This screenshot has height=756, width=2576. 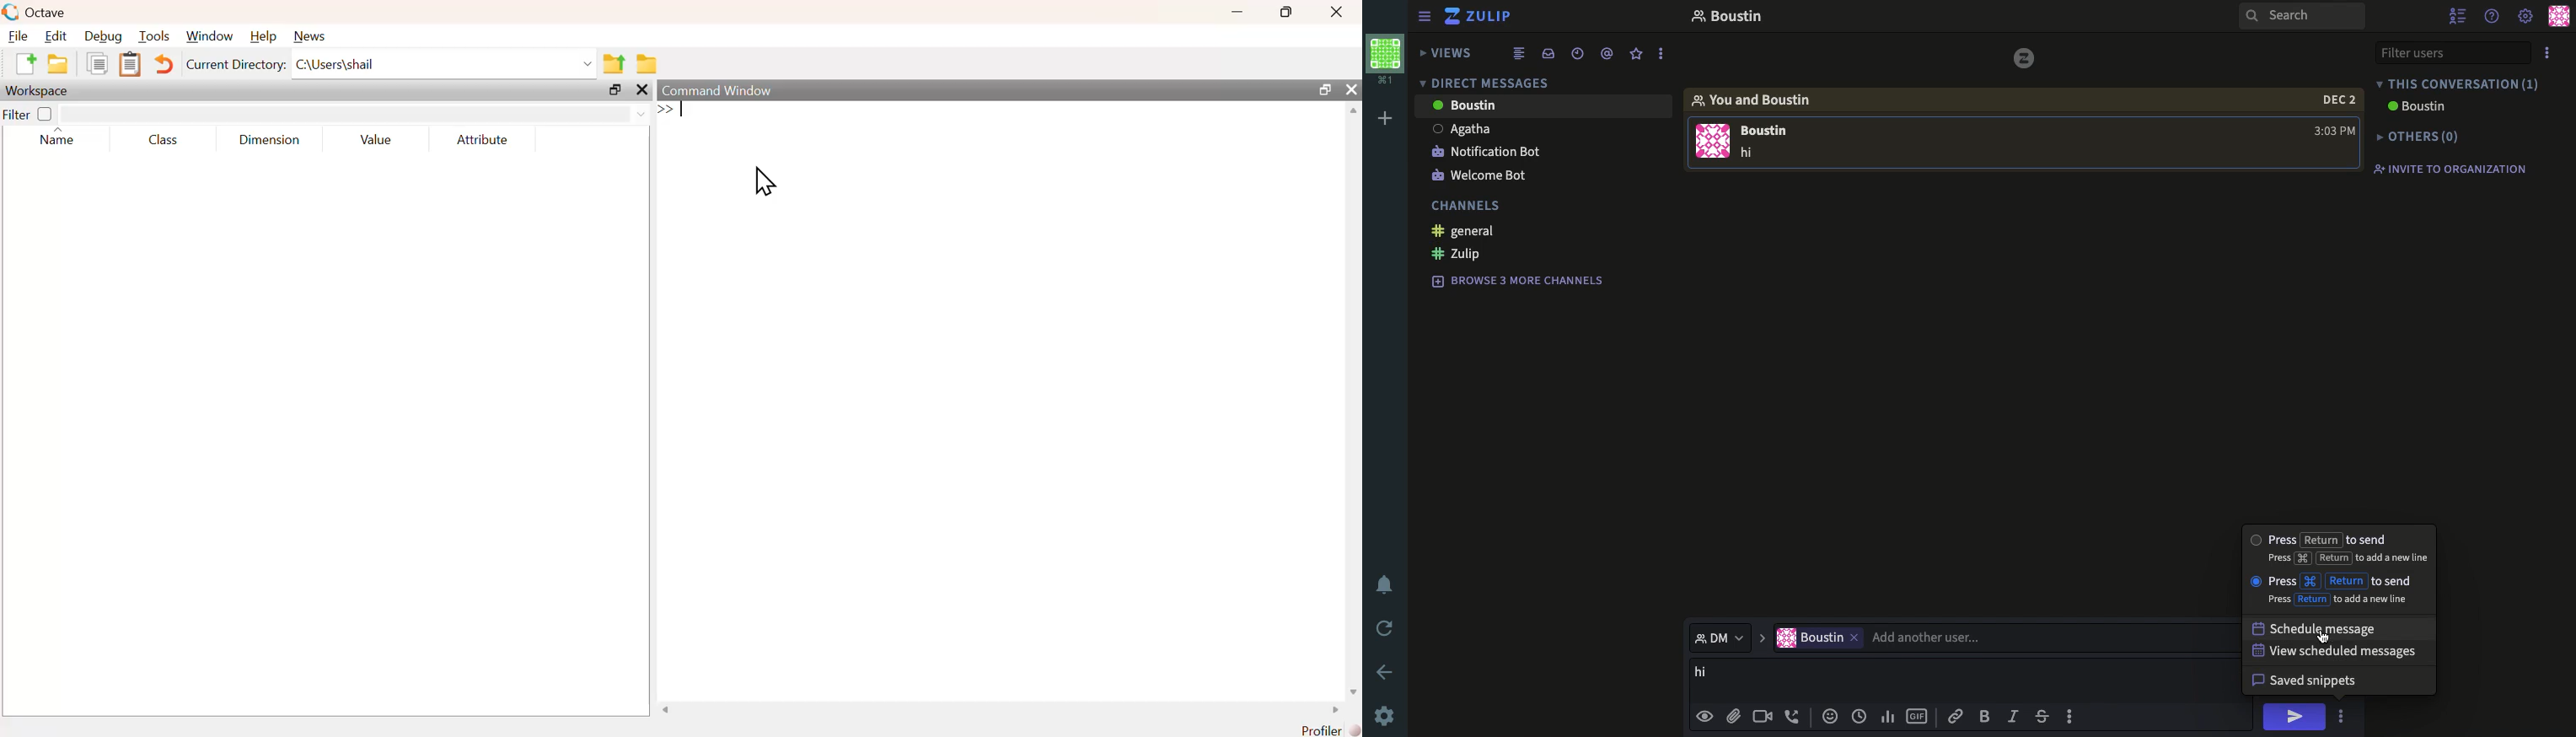 What do you see at coordinates (1986, 716) in the screenshot?
I see `bold` at bounding box center [1986, 716].